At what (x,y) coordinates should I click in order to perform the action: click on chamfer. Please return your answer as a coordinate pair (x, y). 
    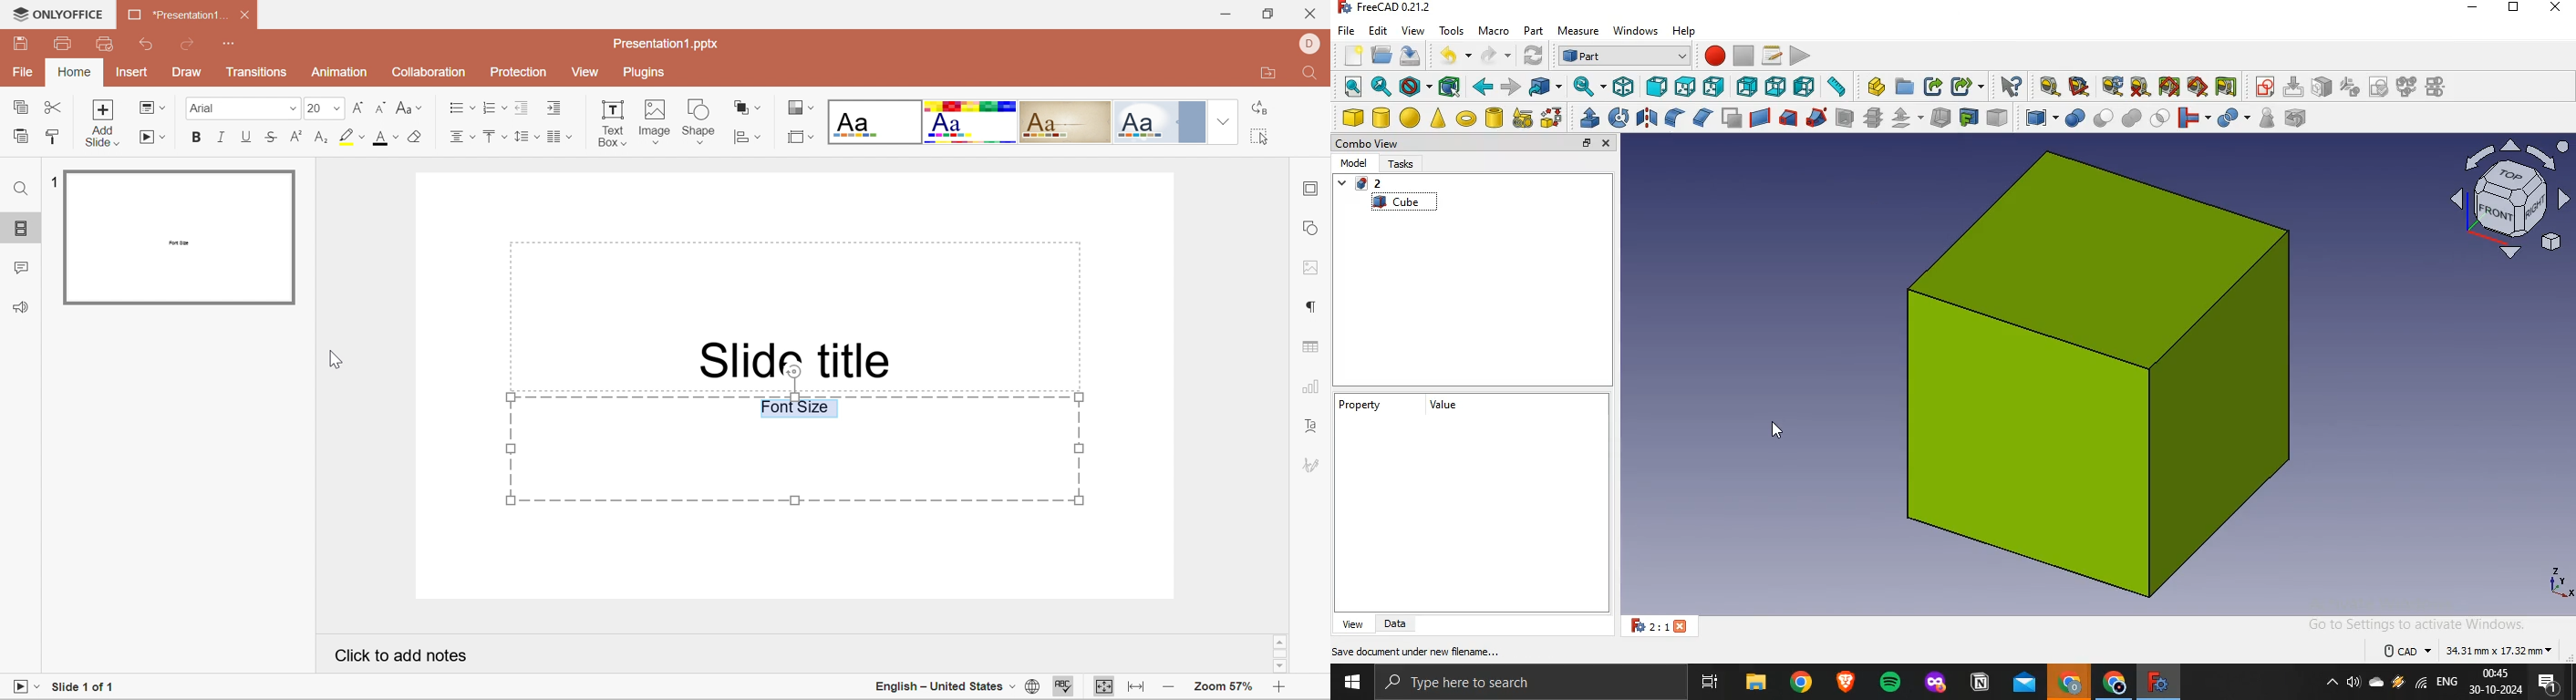
    Looking at the image, I should click on (1701, 118).